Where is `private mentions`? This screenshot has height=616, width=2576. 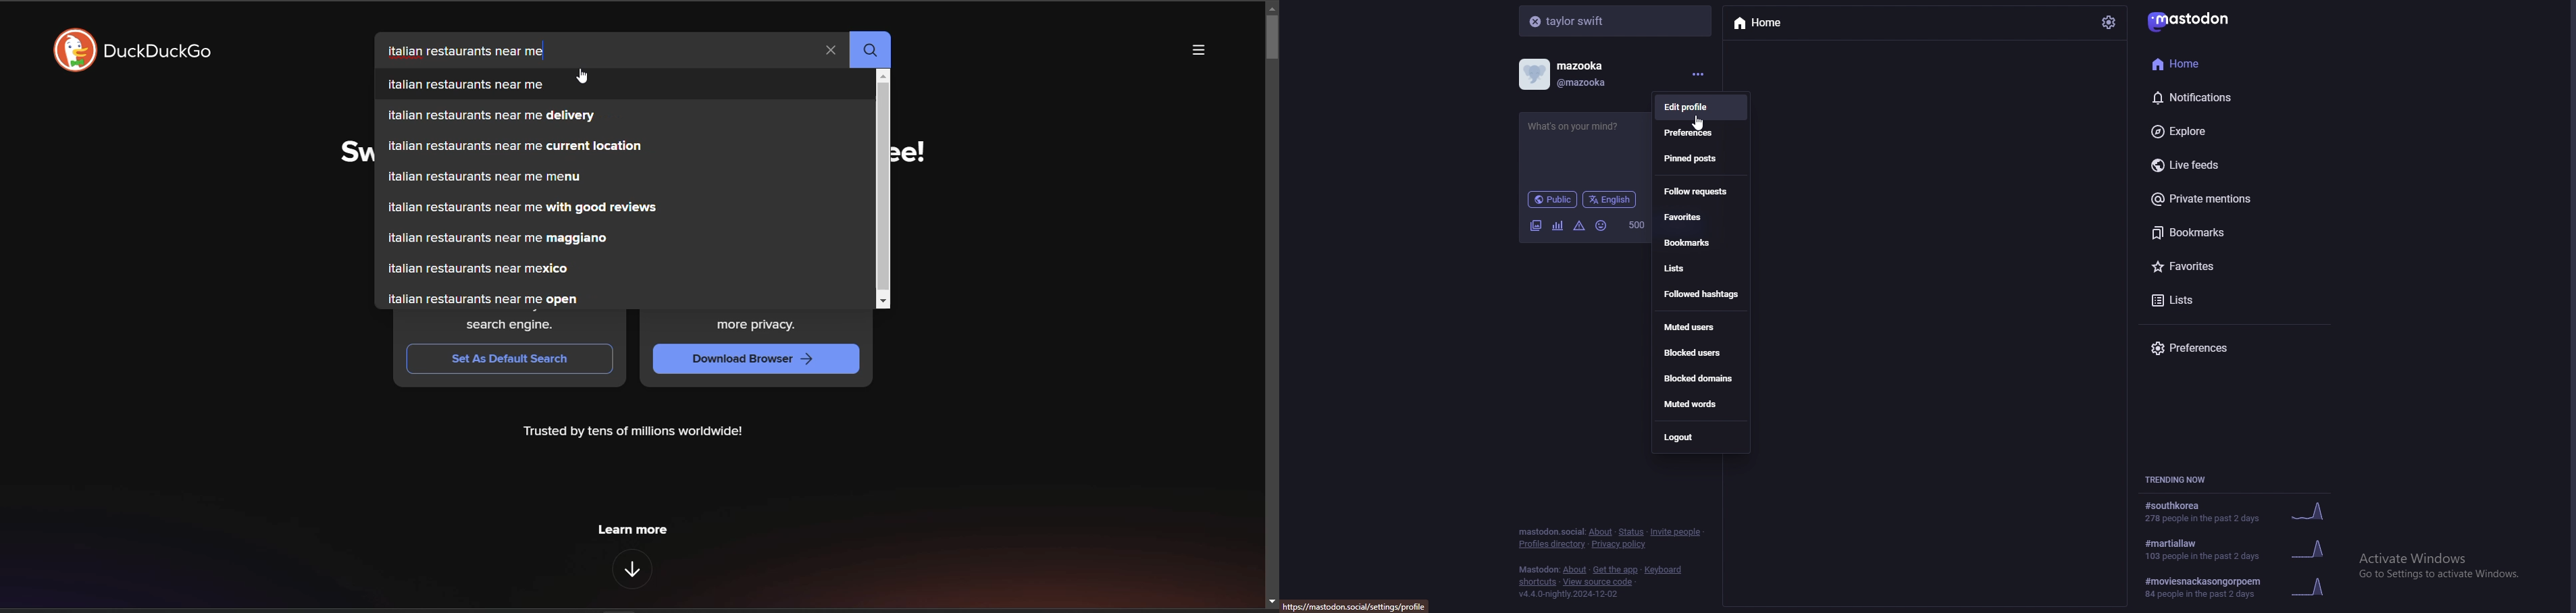 private mentions is located at coordinates (2226, 197).